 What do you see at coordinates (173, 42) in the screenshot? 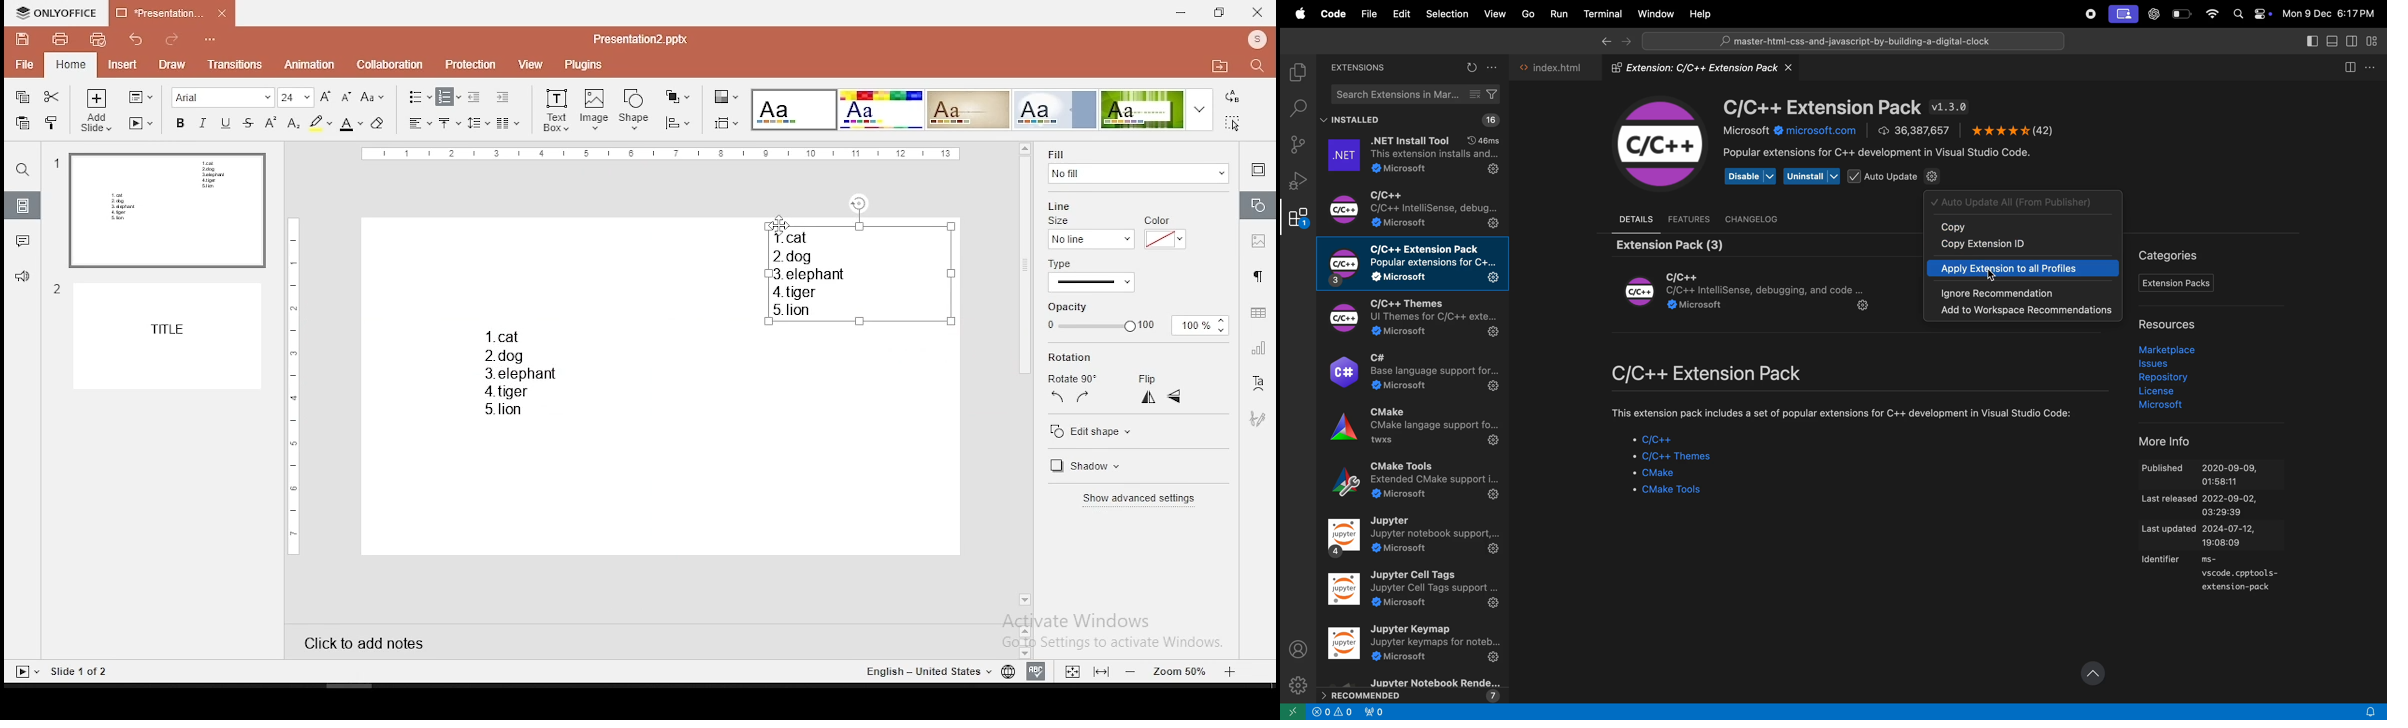
I see `redo` at bounding box center [173, 42].